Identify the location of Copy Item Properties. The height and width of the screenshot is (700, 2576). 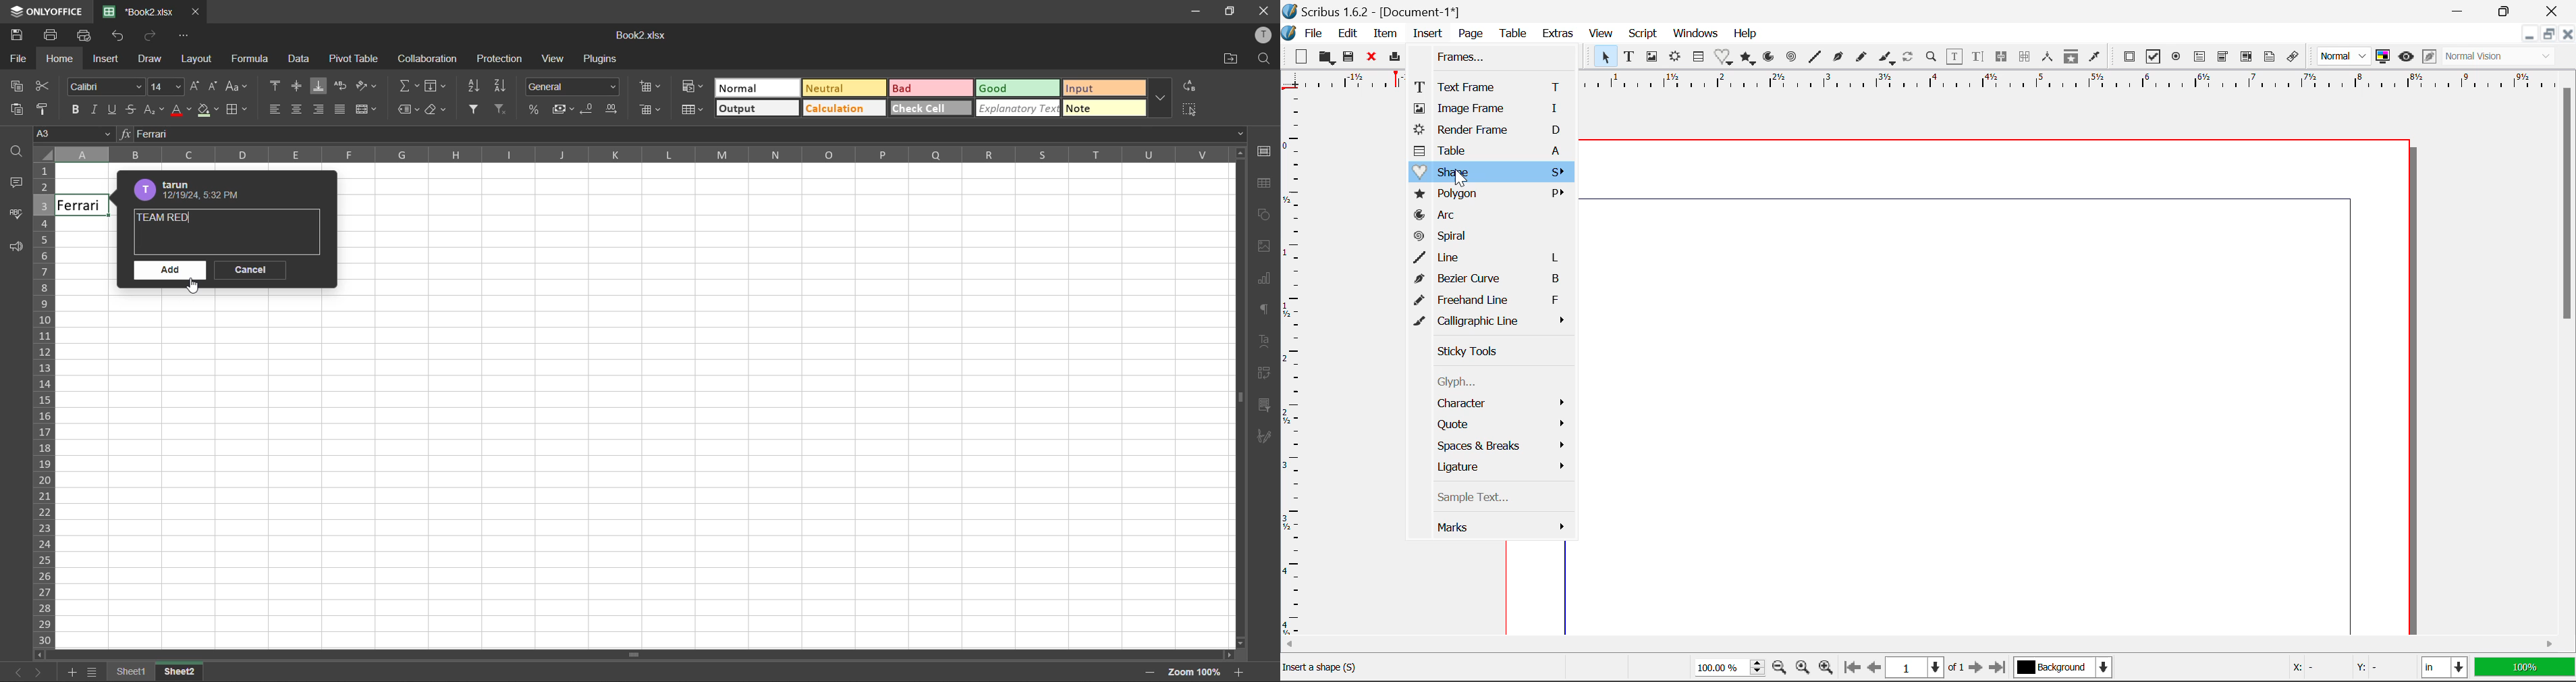
(2074, 58).